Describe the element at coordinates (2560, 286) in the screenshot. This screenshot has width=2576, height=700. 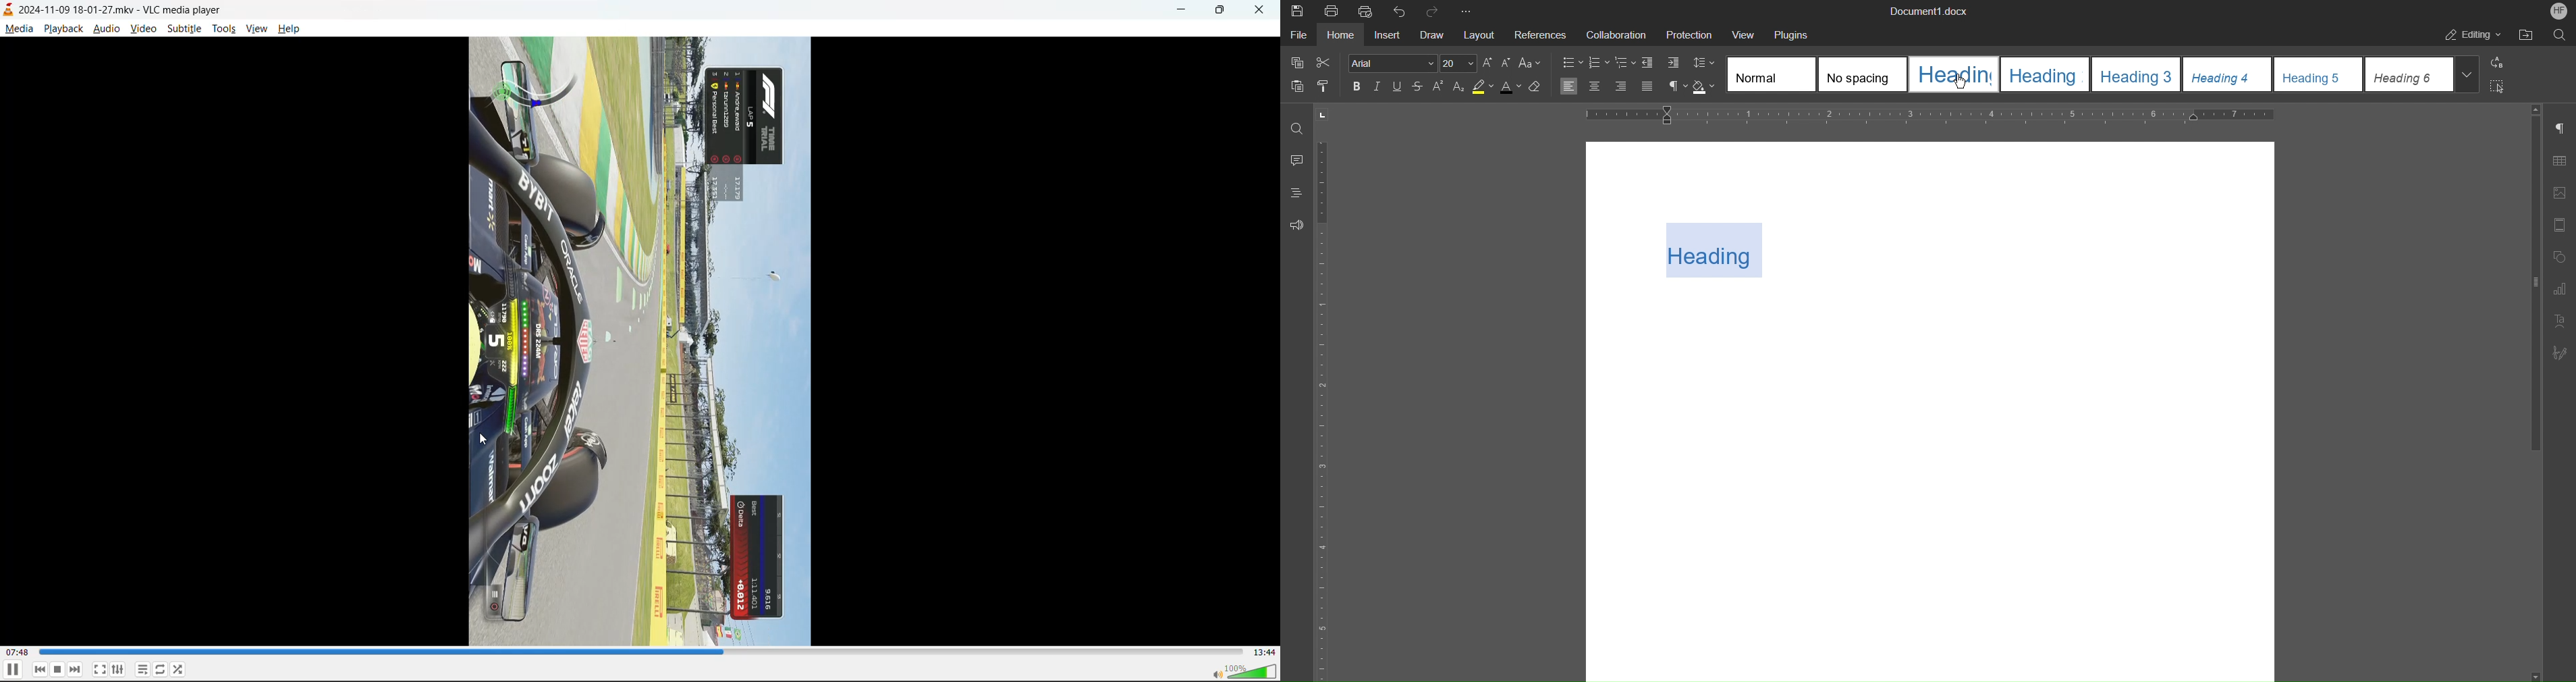
I see `Graph` at that location.